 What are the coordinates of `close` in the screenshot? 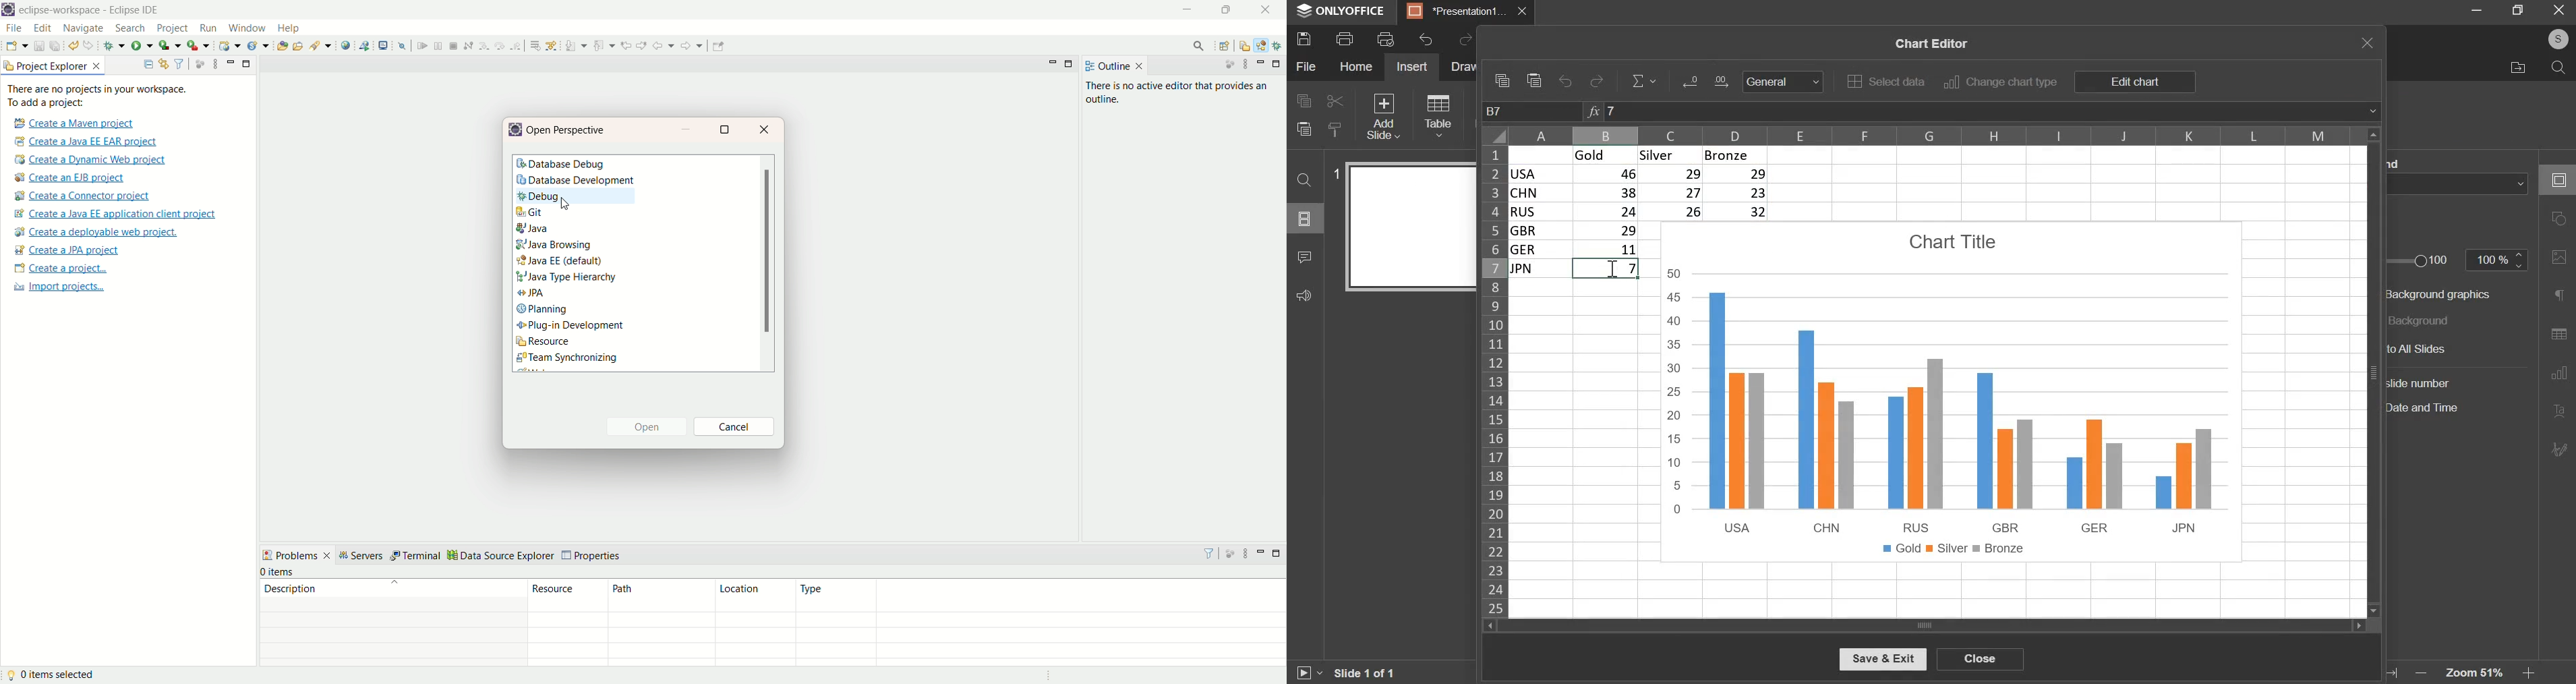 It's located at (766, 130).